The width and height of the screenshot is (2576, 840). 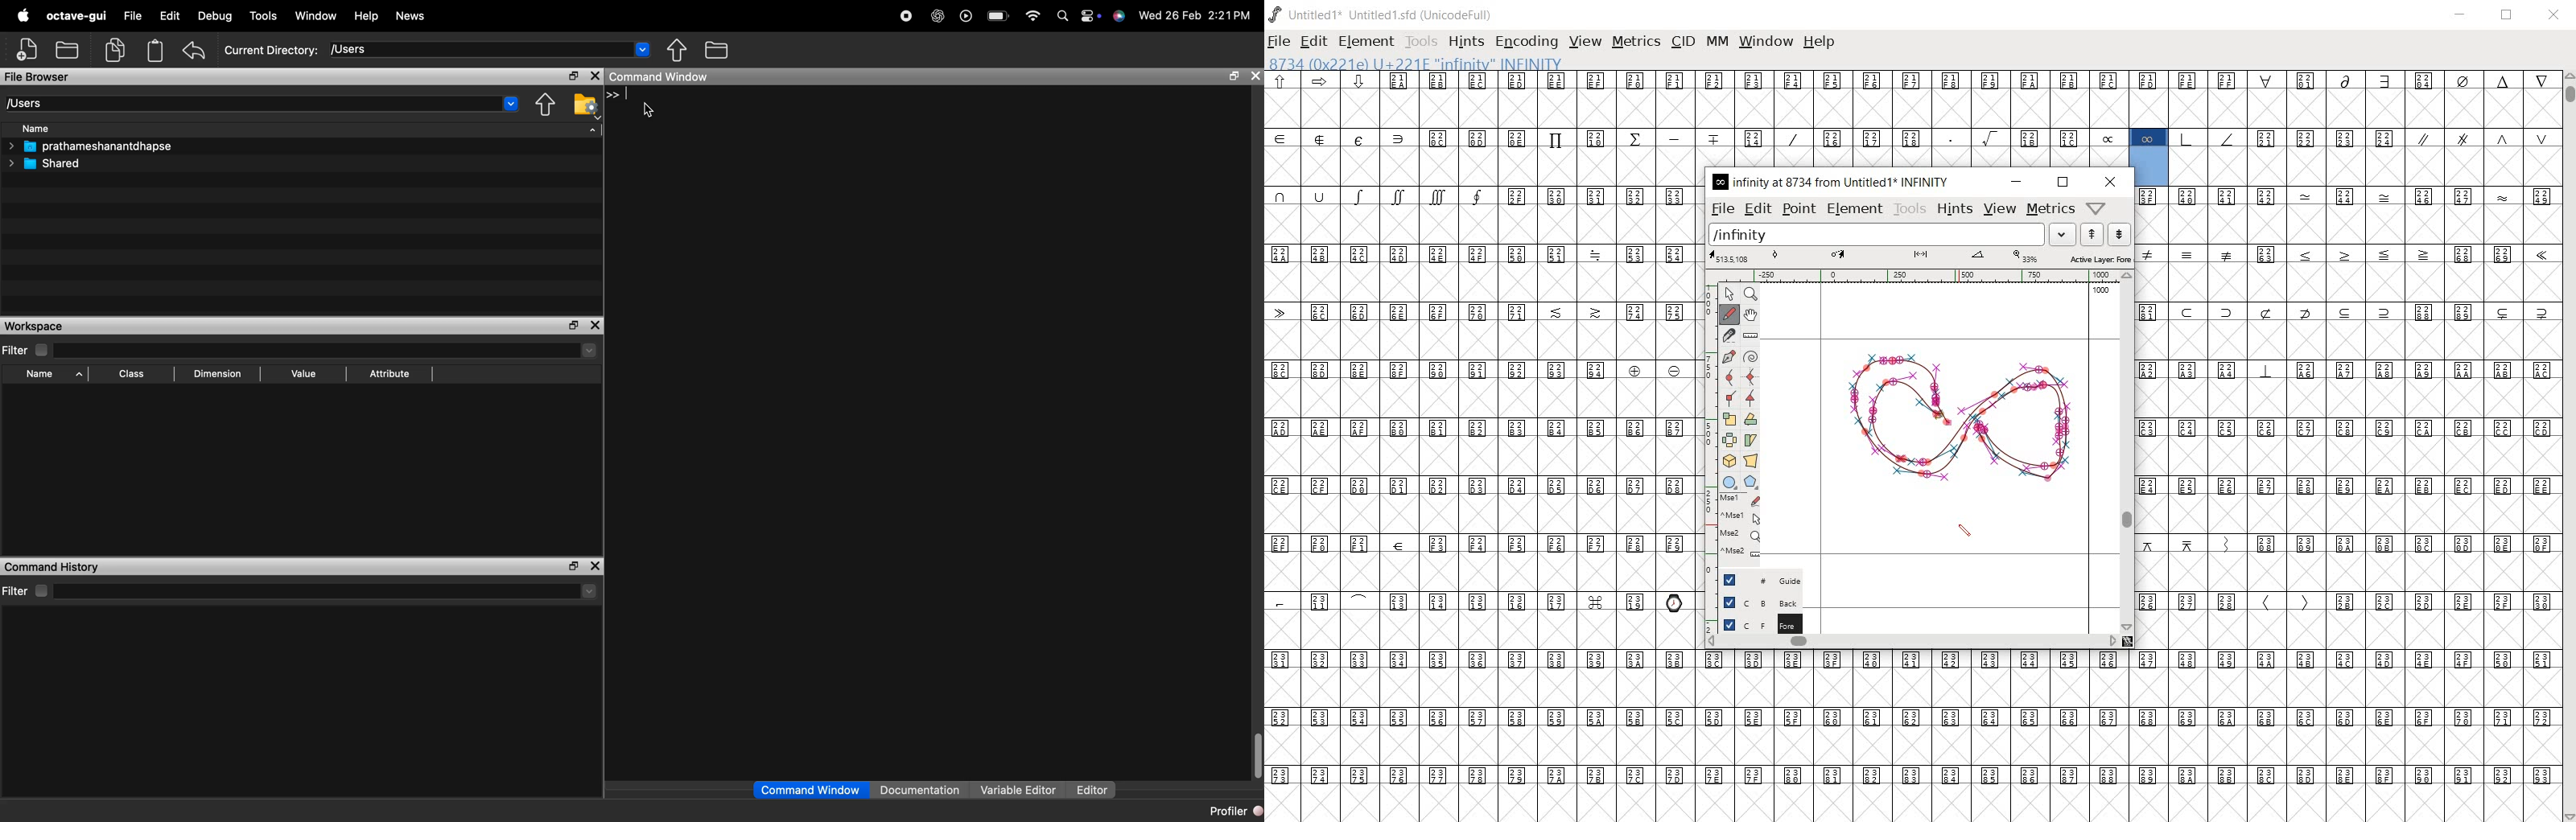 What do you see at coordinates (213, 15) in the screenshot?
I see `Debug` at bounding box center [213, 15].